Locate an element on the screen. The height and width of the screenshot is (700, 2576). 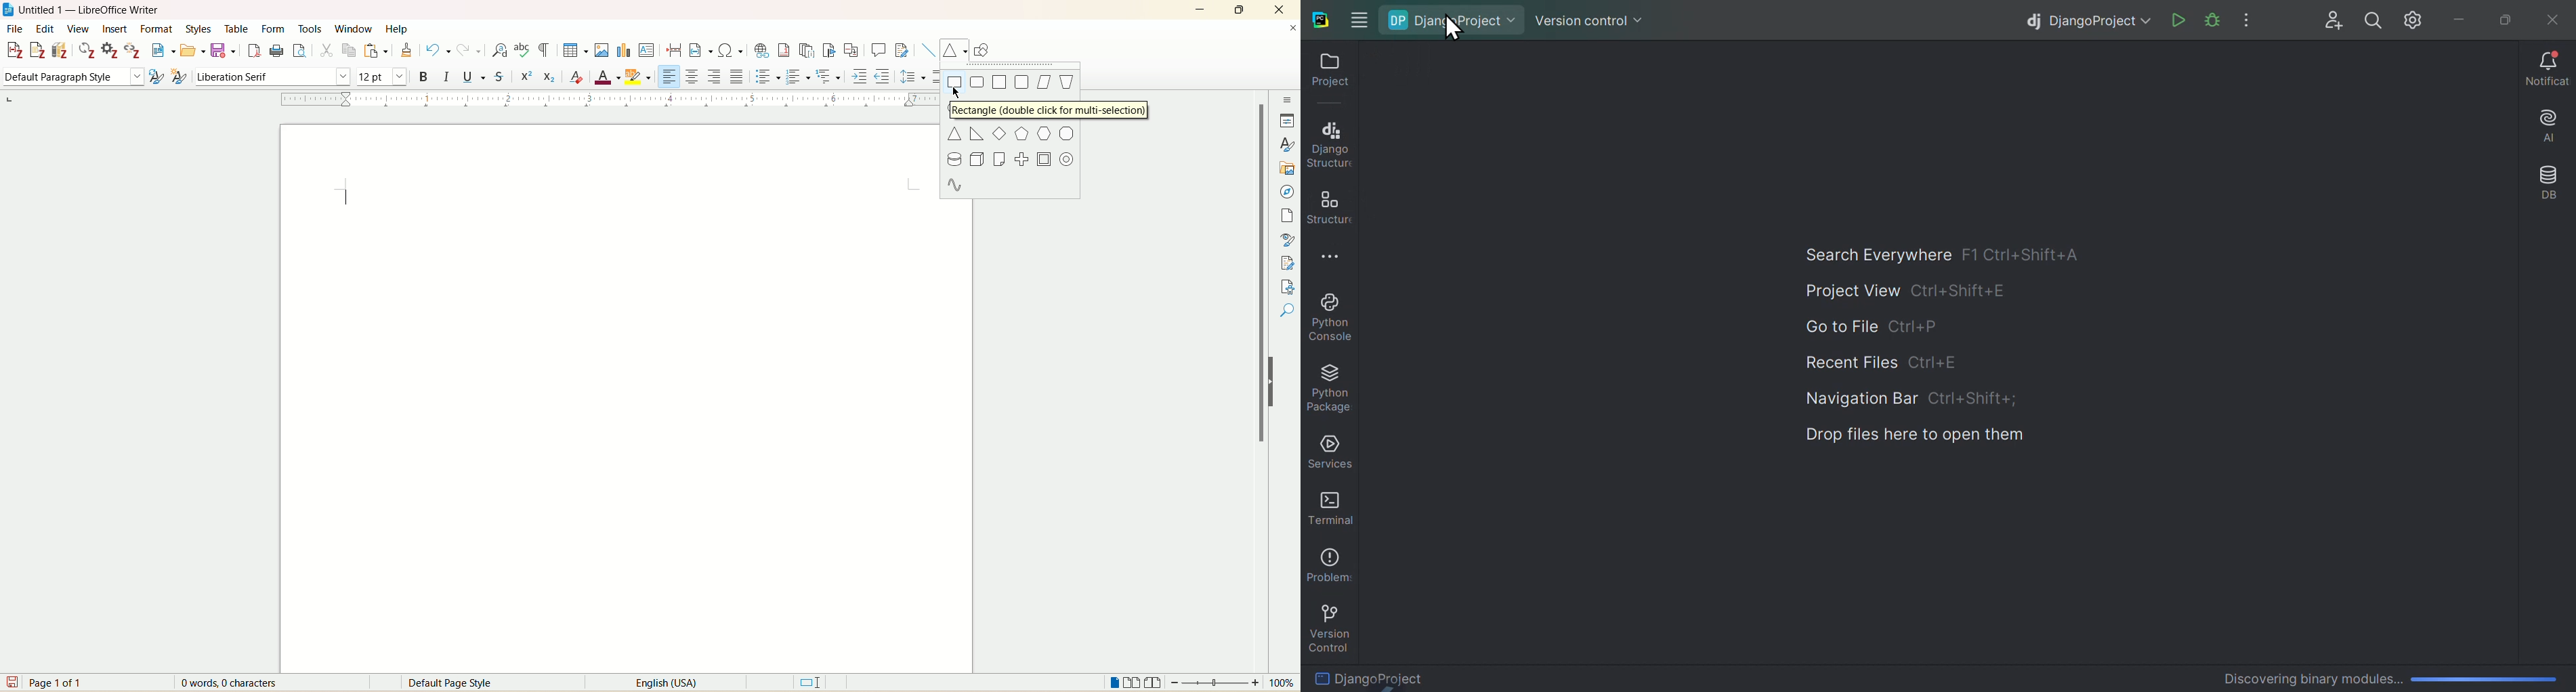
file is located at coordinates (14, 30).